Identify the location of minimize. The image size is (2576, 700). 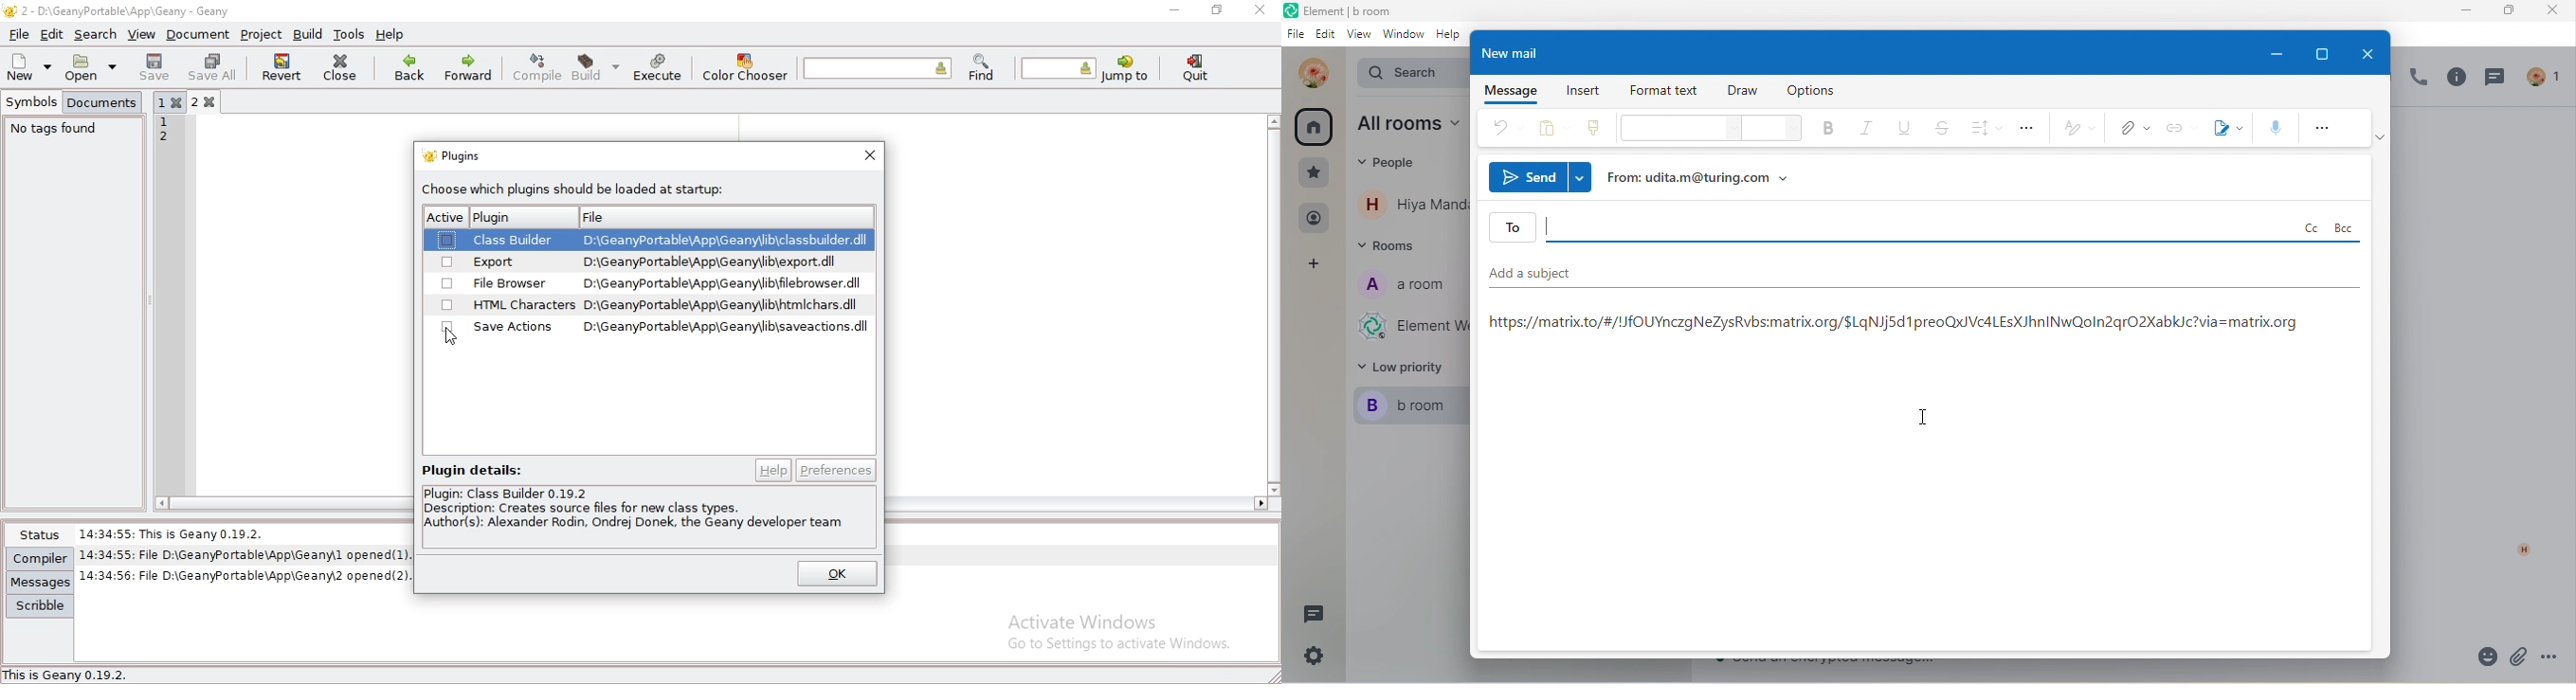
(1175, 10).